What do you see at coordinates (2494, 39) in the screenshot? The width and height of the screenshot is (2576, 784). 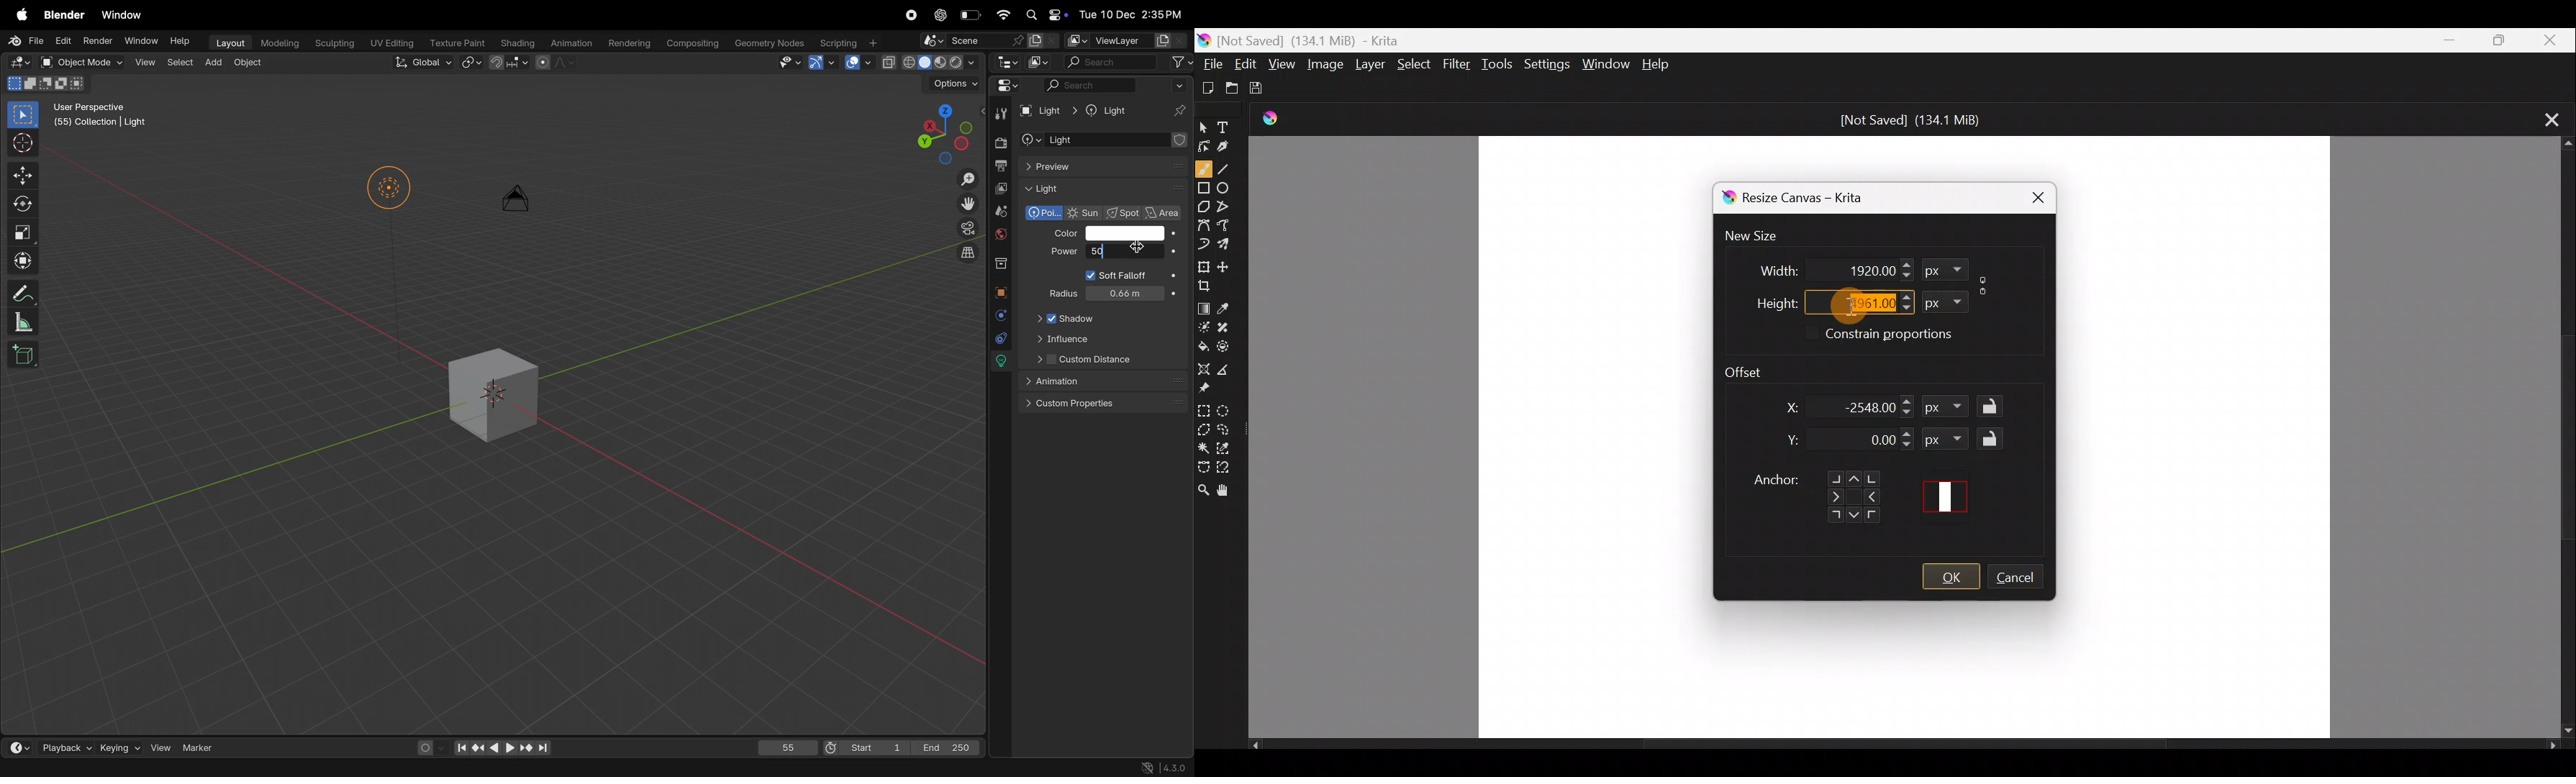 I see `Maximize` at bounding box center [2494, 39].